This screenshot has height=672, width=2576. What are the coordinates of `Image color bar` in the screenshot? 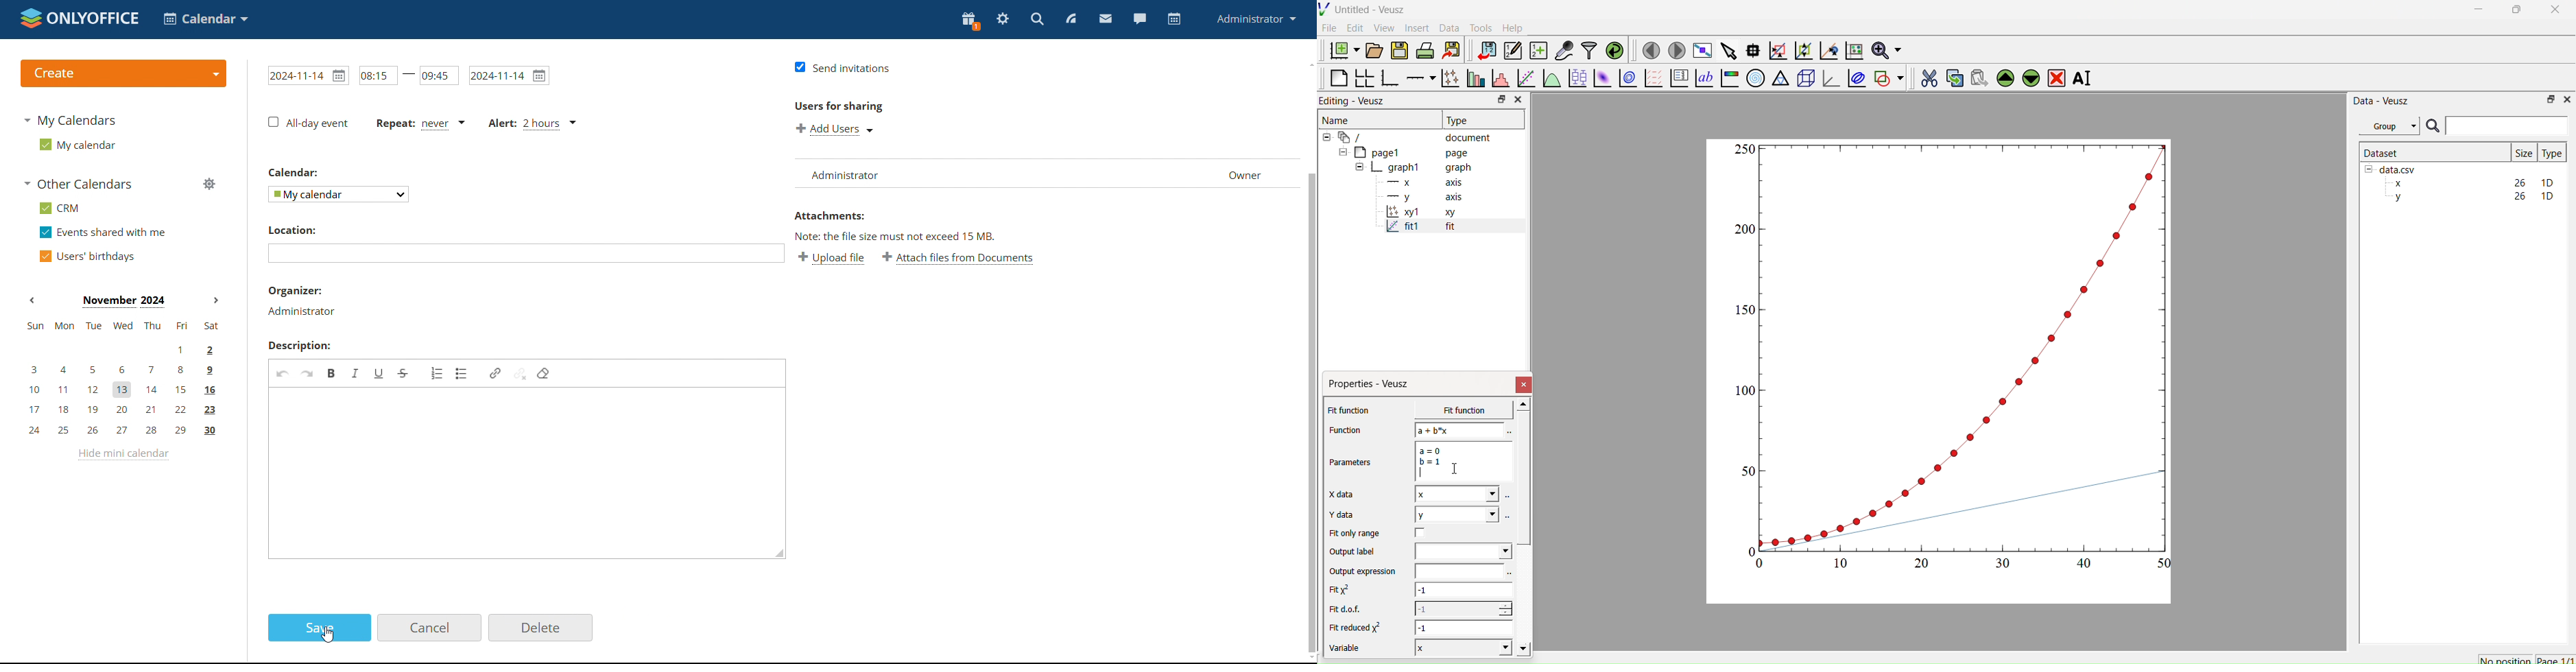 It's located at (1728, 78).